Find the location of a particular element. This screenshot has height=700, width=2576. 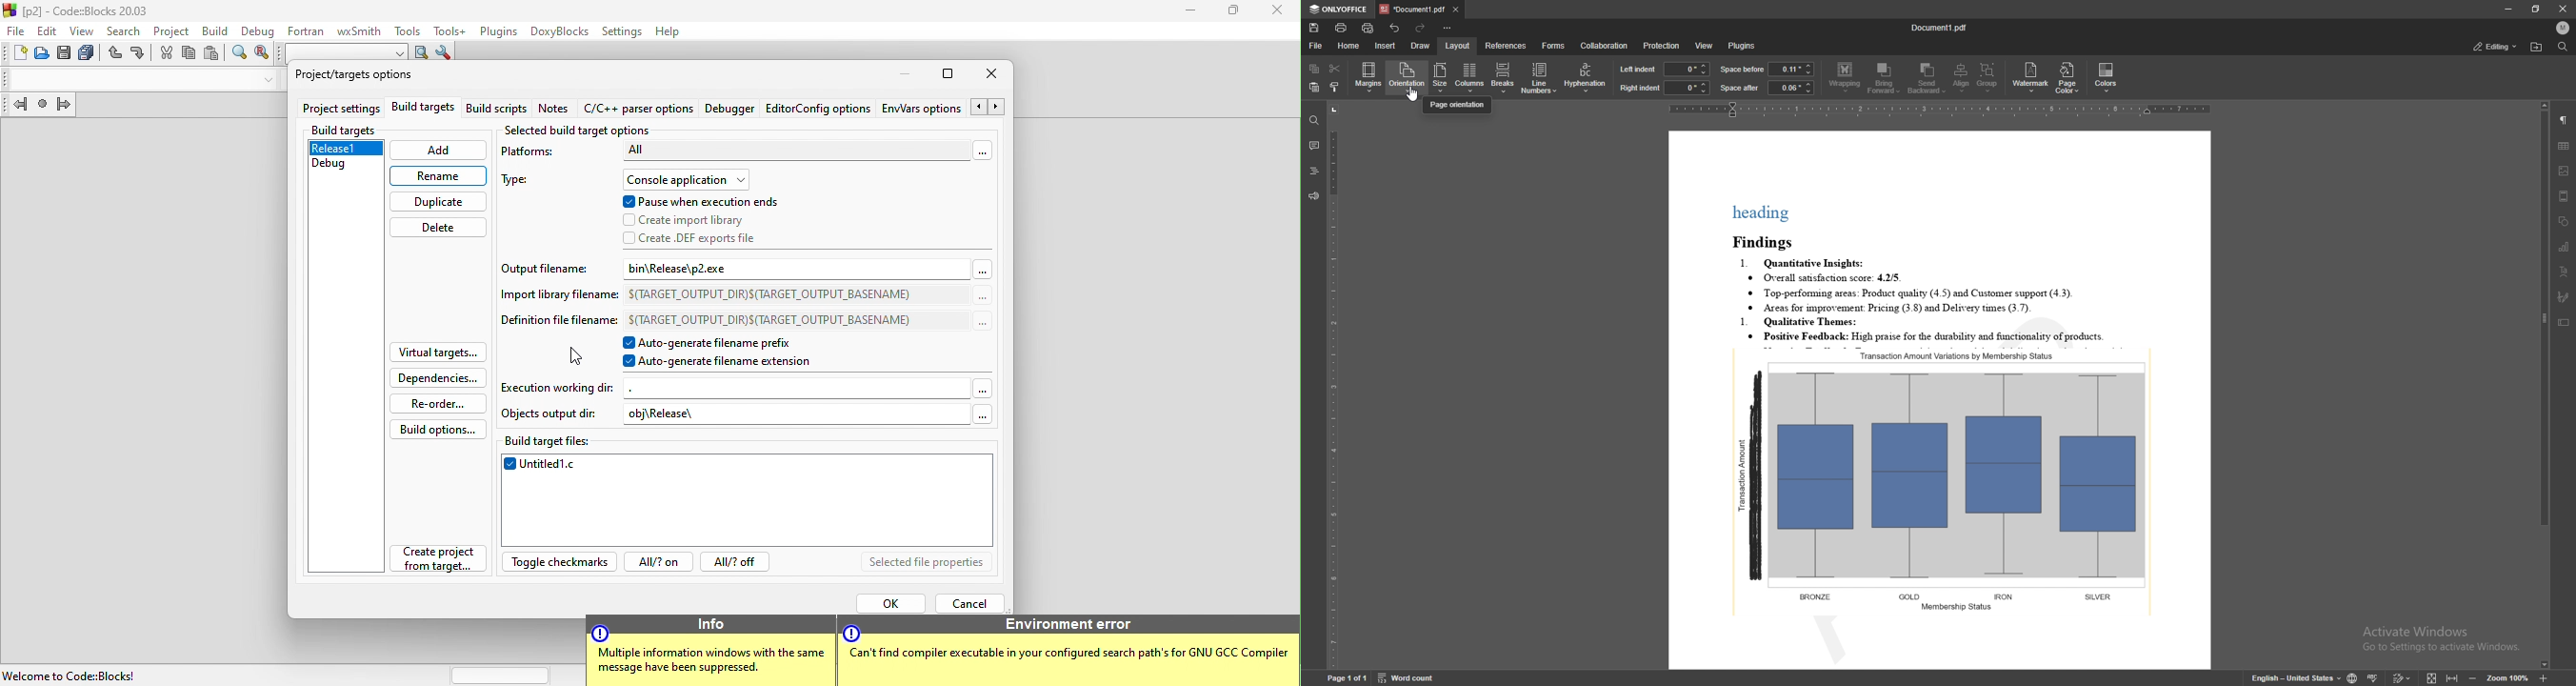

virtual targets is located at coordinates (436, 353).